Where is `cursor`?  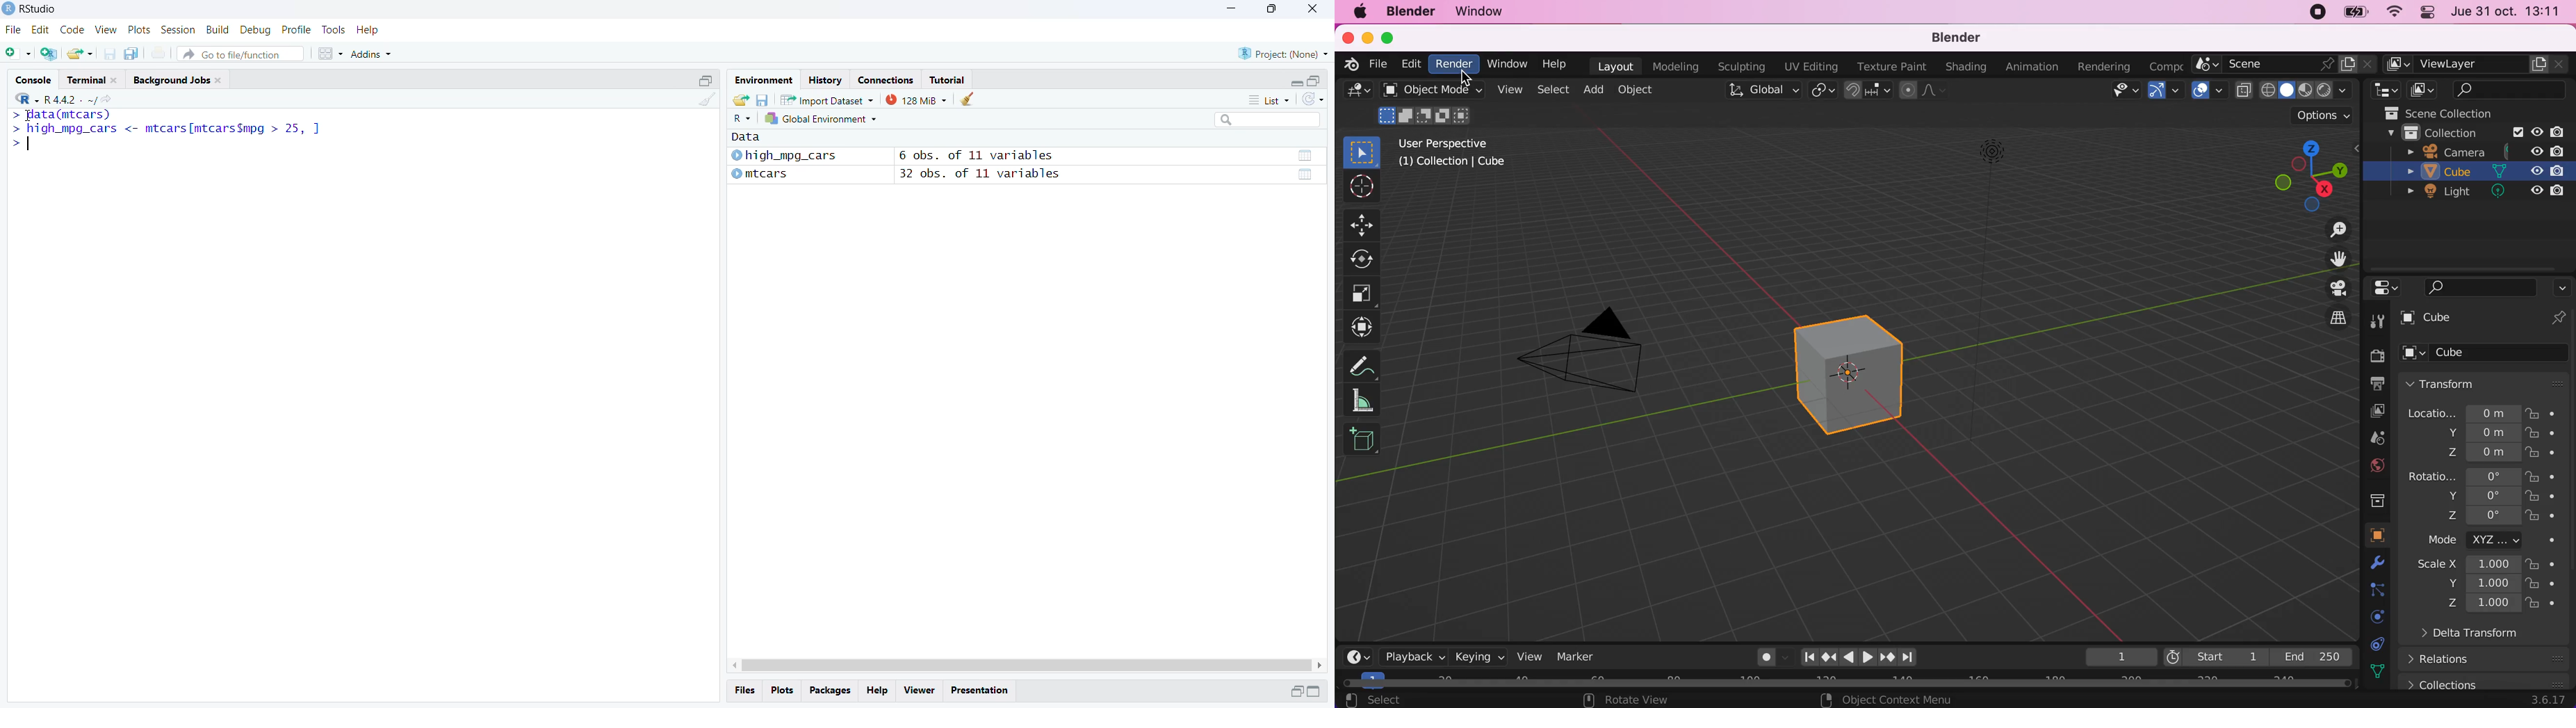
cursor is located at coordinates (26, 118).